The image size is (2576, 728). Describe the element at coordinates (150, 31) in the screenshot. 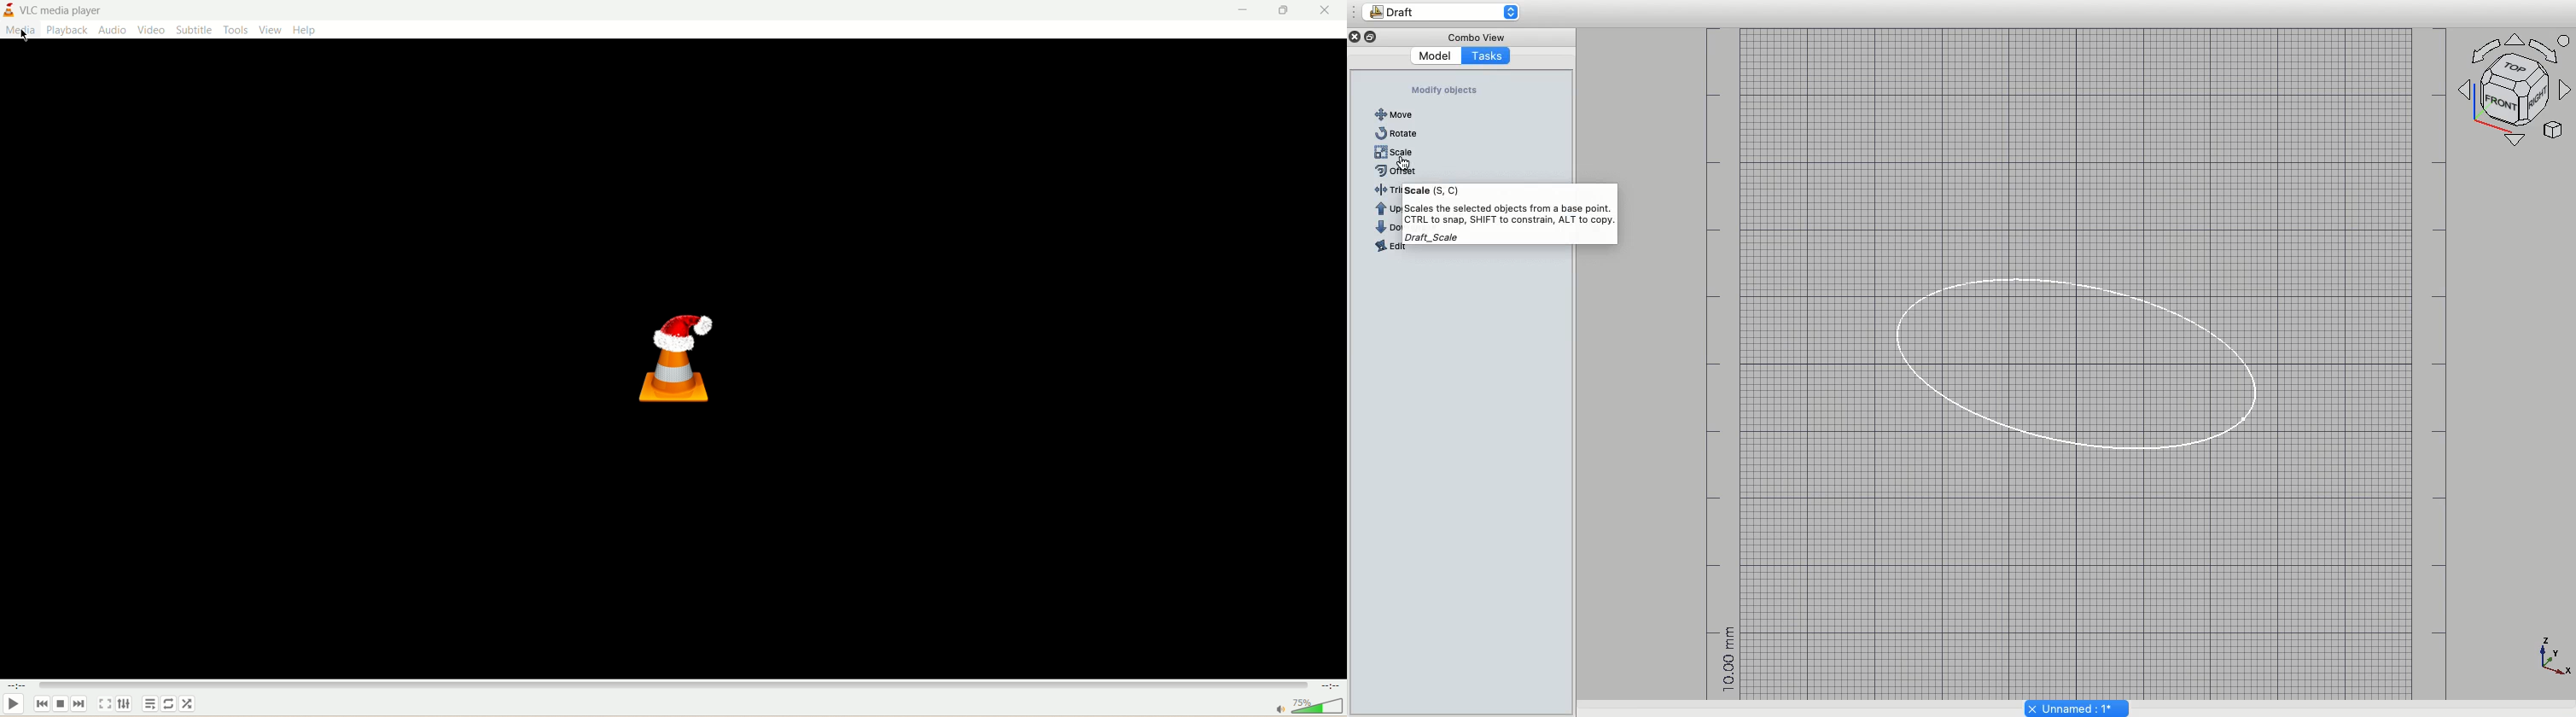

I see `video` at that location.